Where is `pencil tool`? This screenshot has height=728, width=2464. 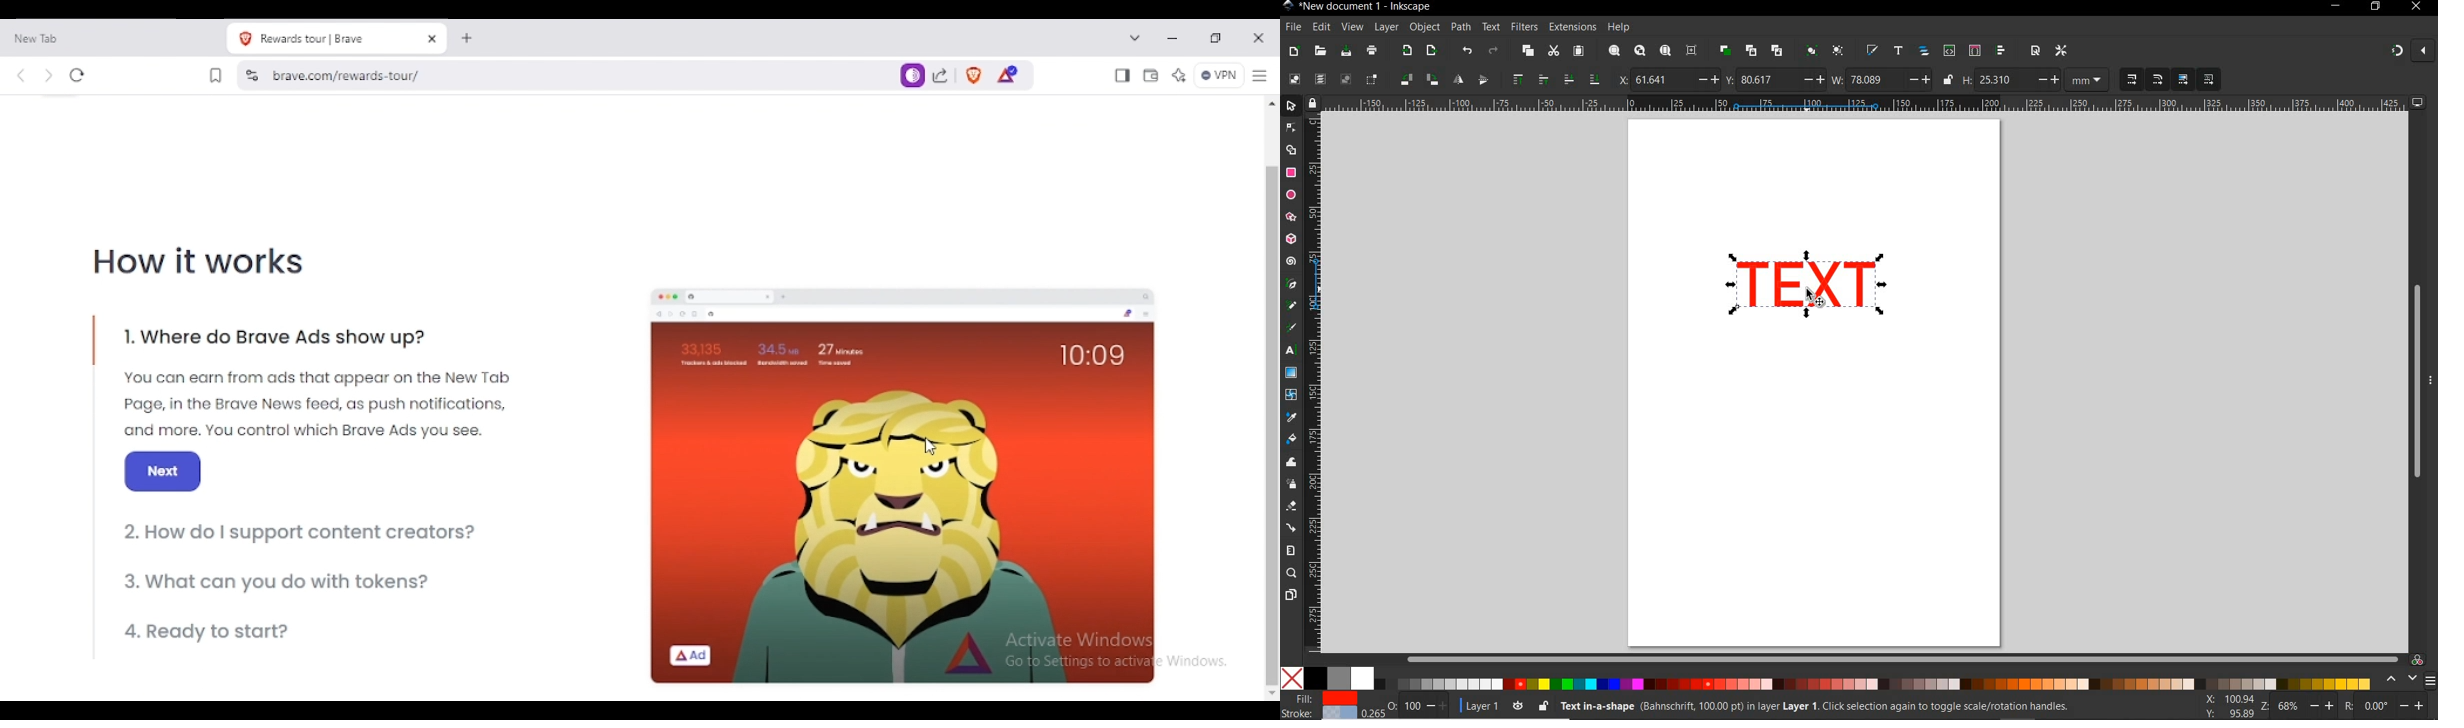 pencil tool is located at coordinates (1292, 306).